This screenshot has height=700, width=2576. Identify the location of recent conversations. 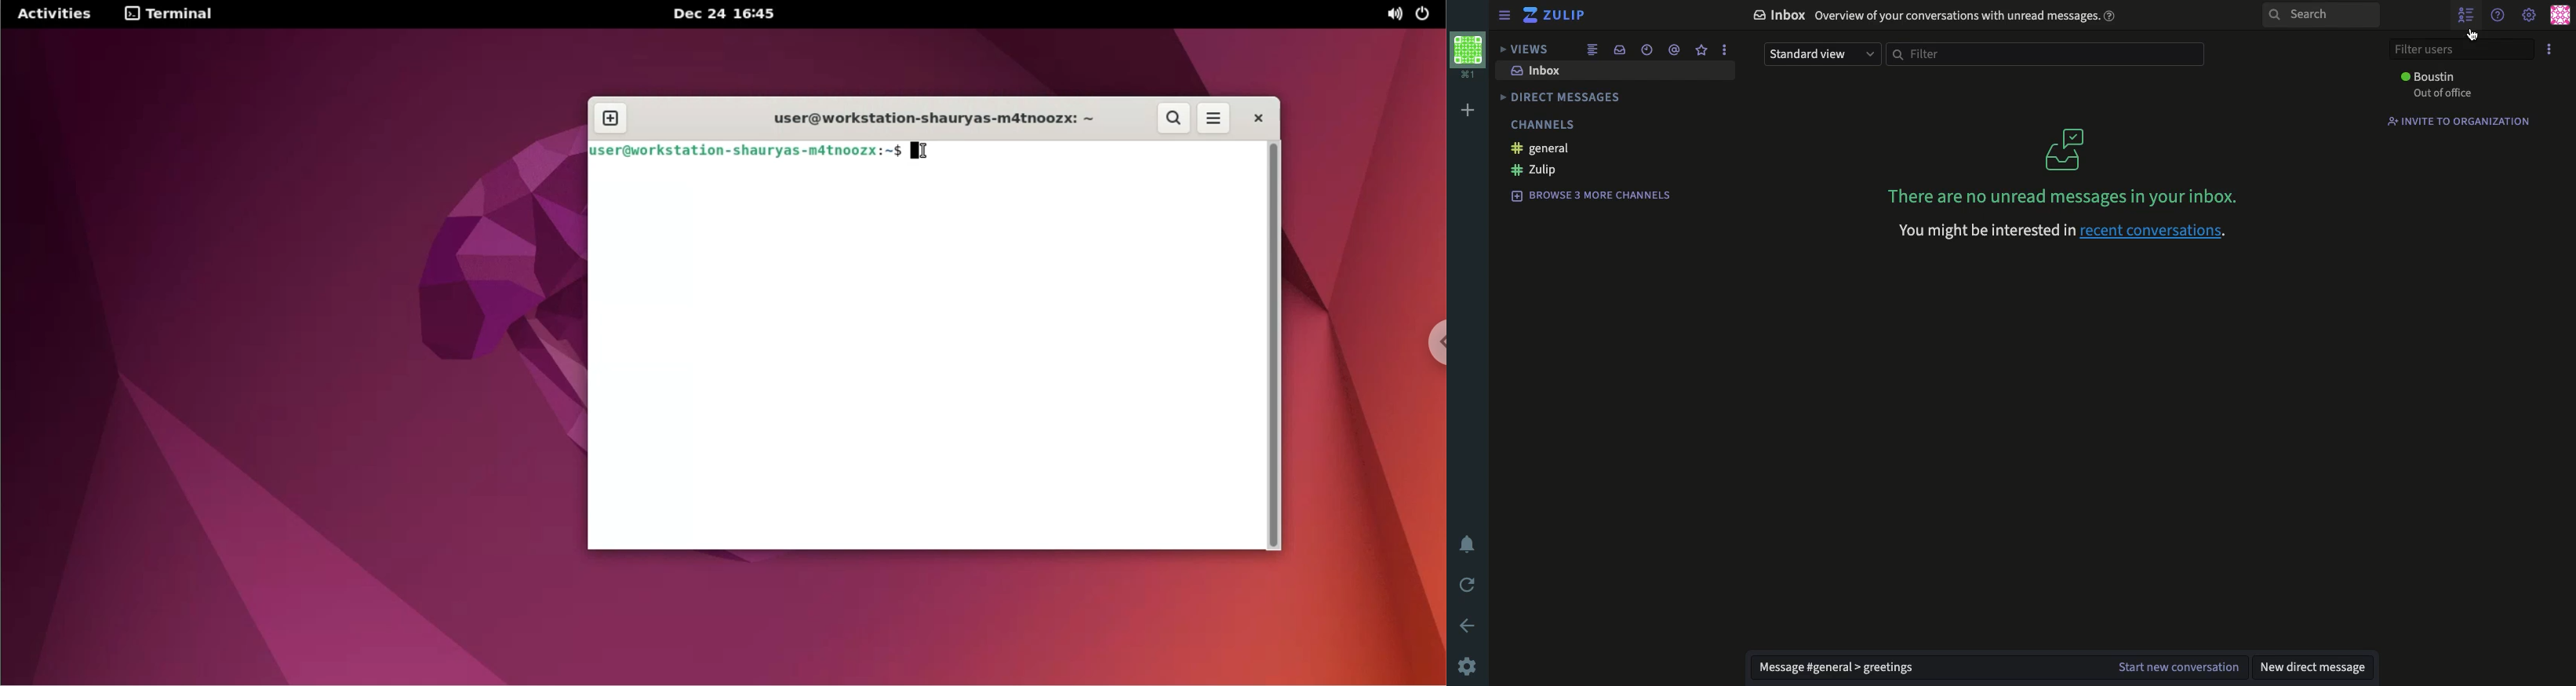
(1646, 49).